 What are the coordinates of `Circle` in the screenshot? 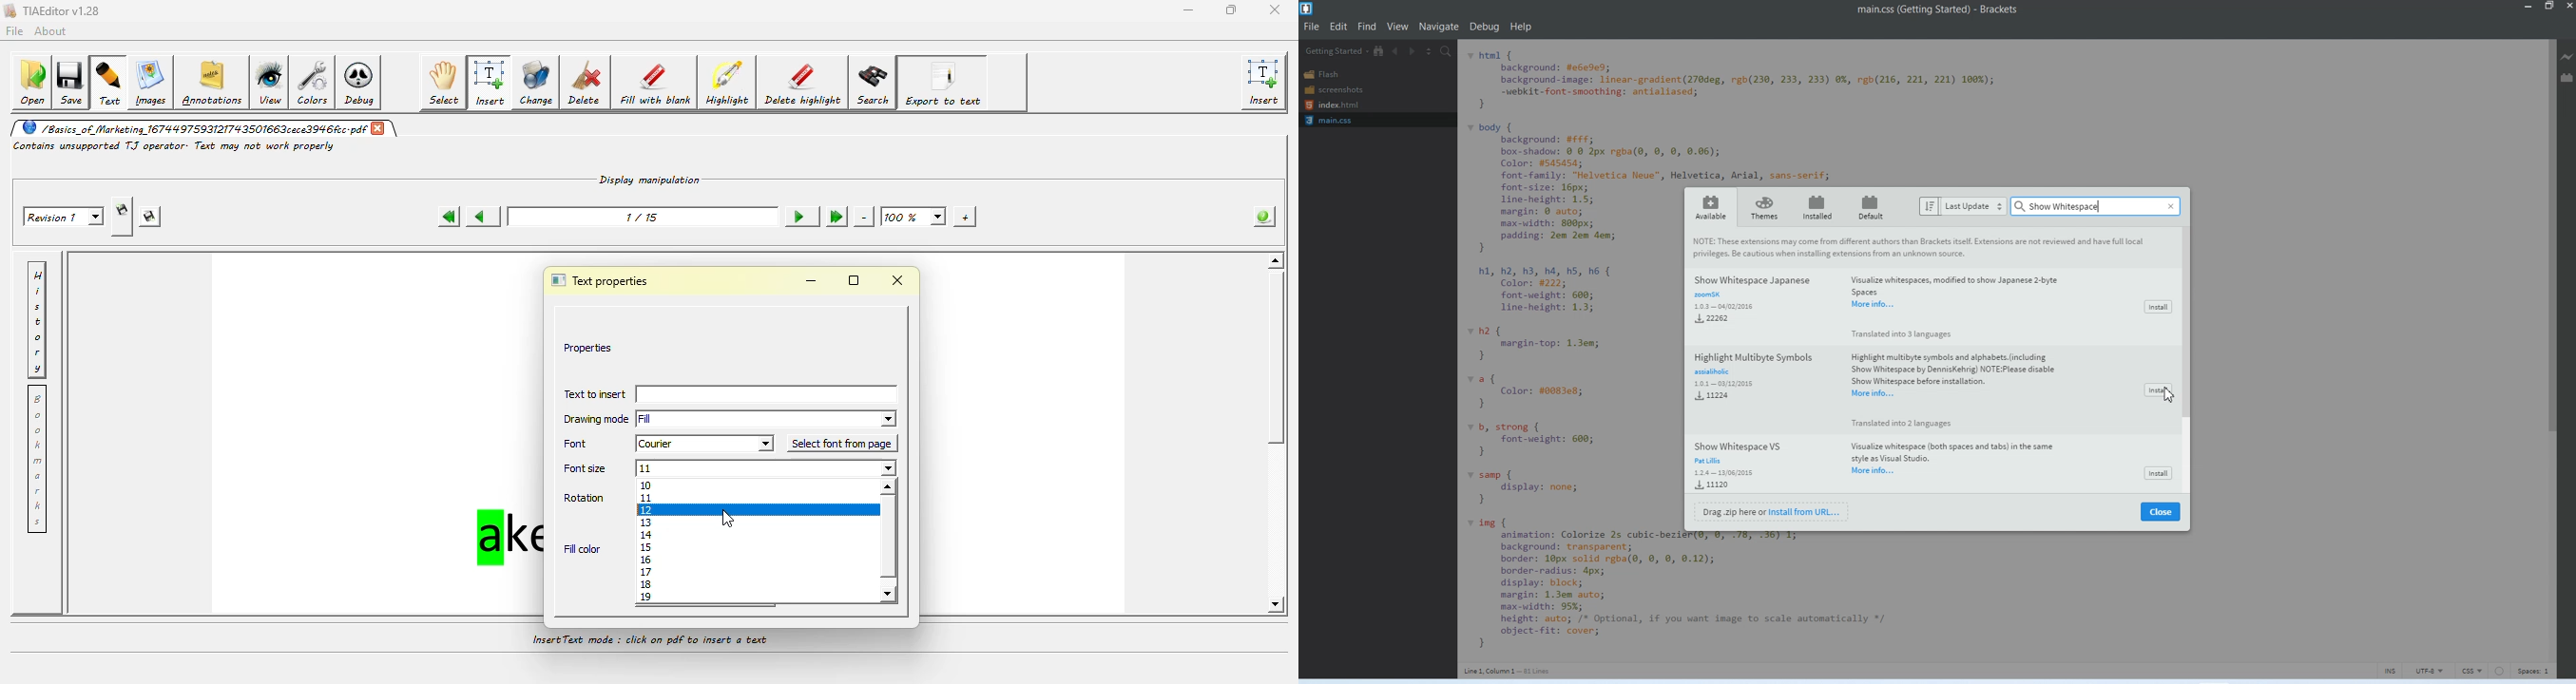 It's located at (2500, 670).